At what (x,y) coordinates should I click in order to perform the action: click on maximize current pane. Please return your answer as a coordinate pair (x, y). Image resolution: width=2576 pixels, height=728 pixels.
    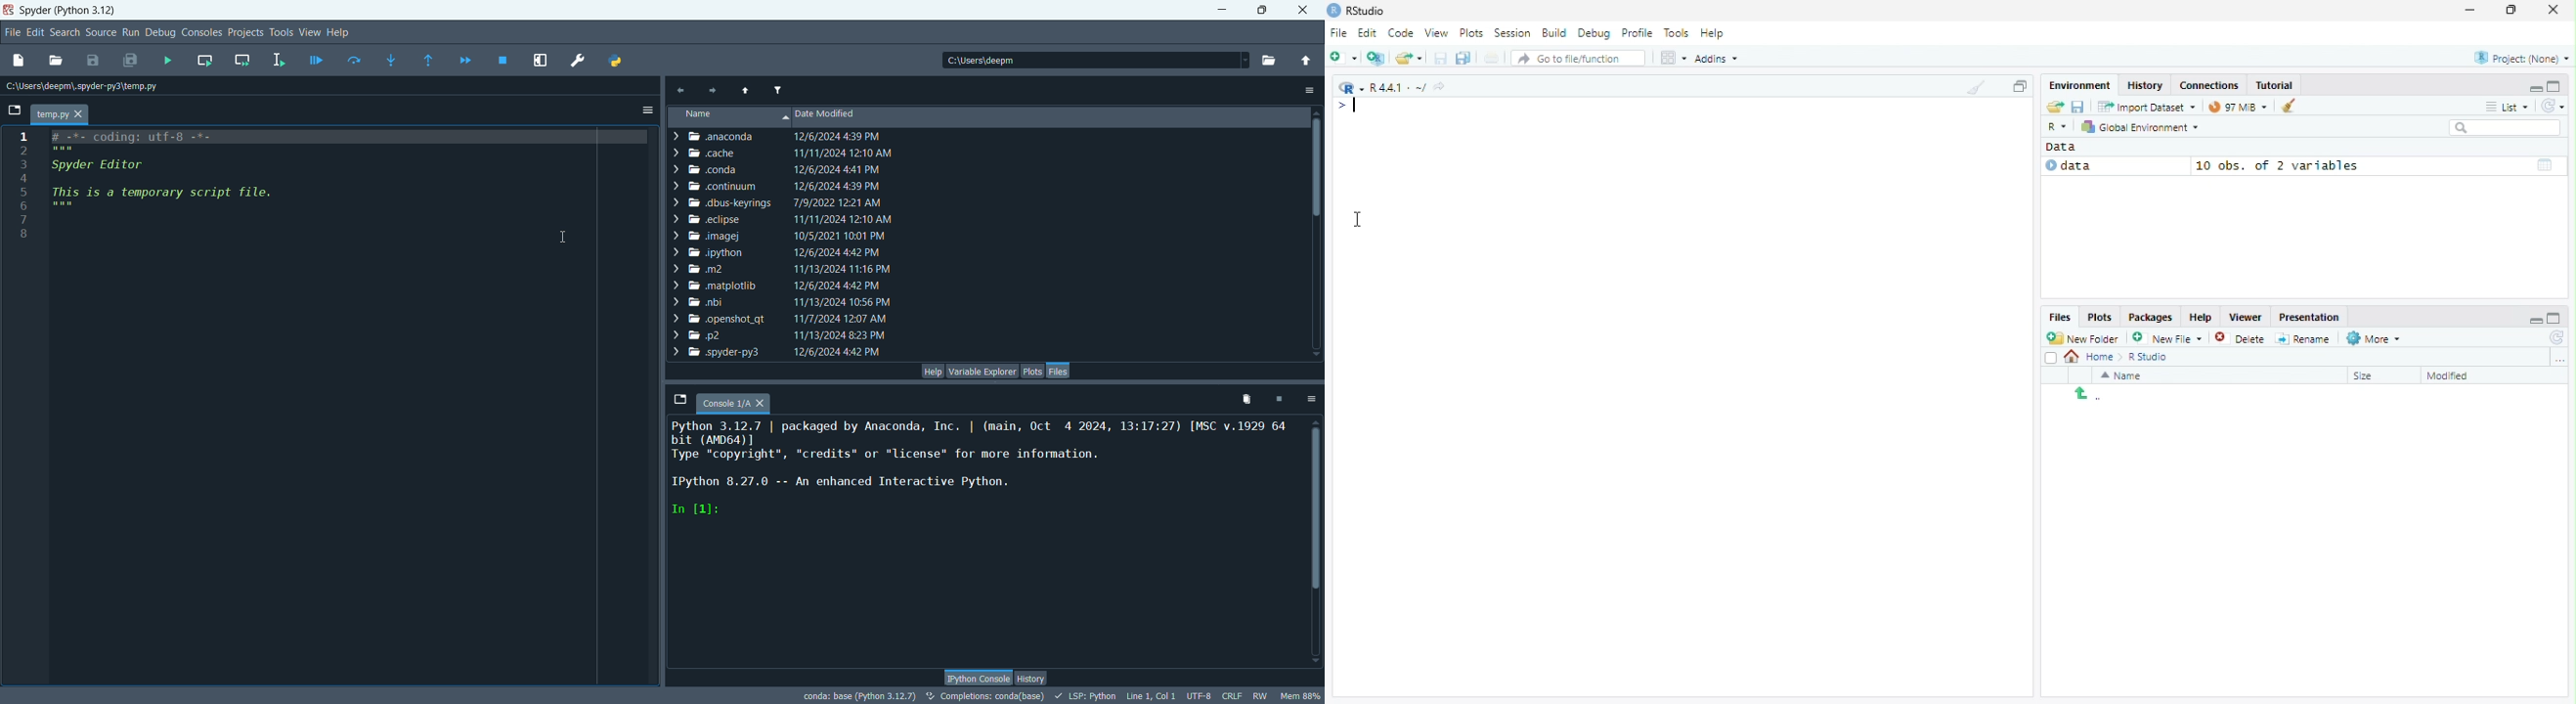
    Looking at the image, I should click on (540, 61).